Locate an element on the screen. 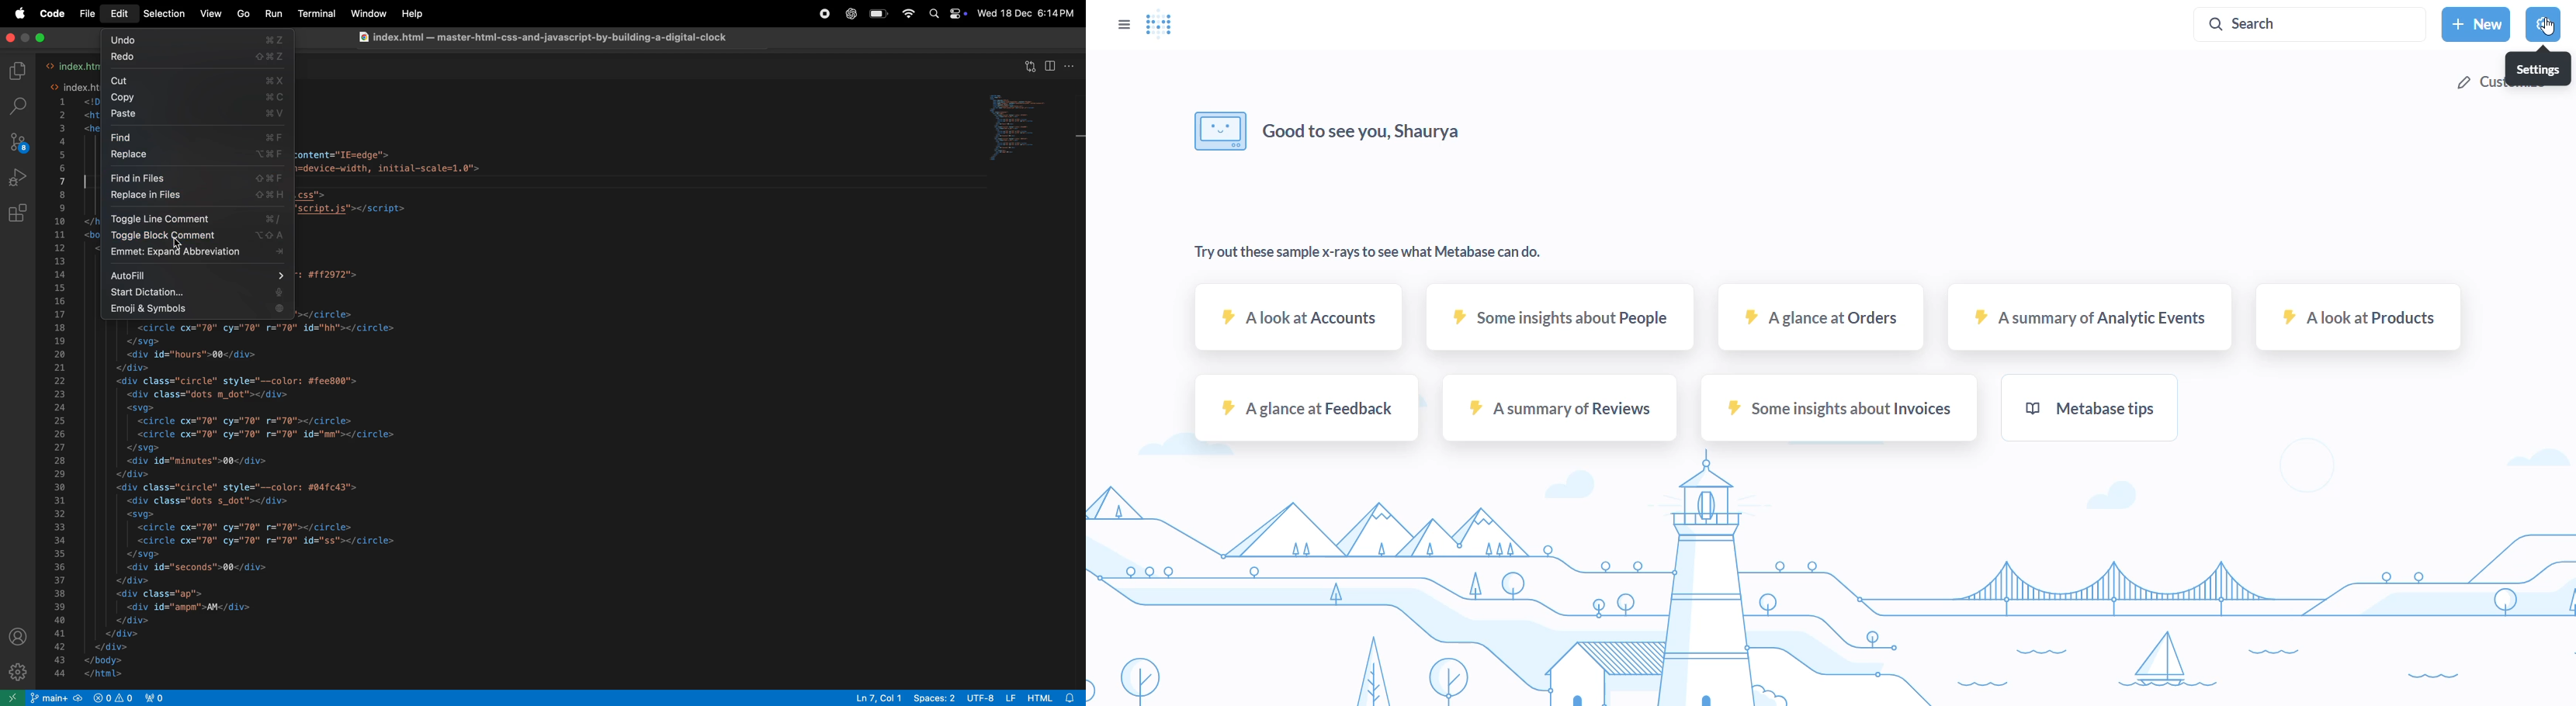 Image resolution: width=2576 pixels, height=728 pixels. run is located at coordinates (273, 14).